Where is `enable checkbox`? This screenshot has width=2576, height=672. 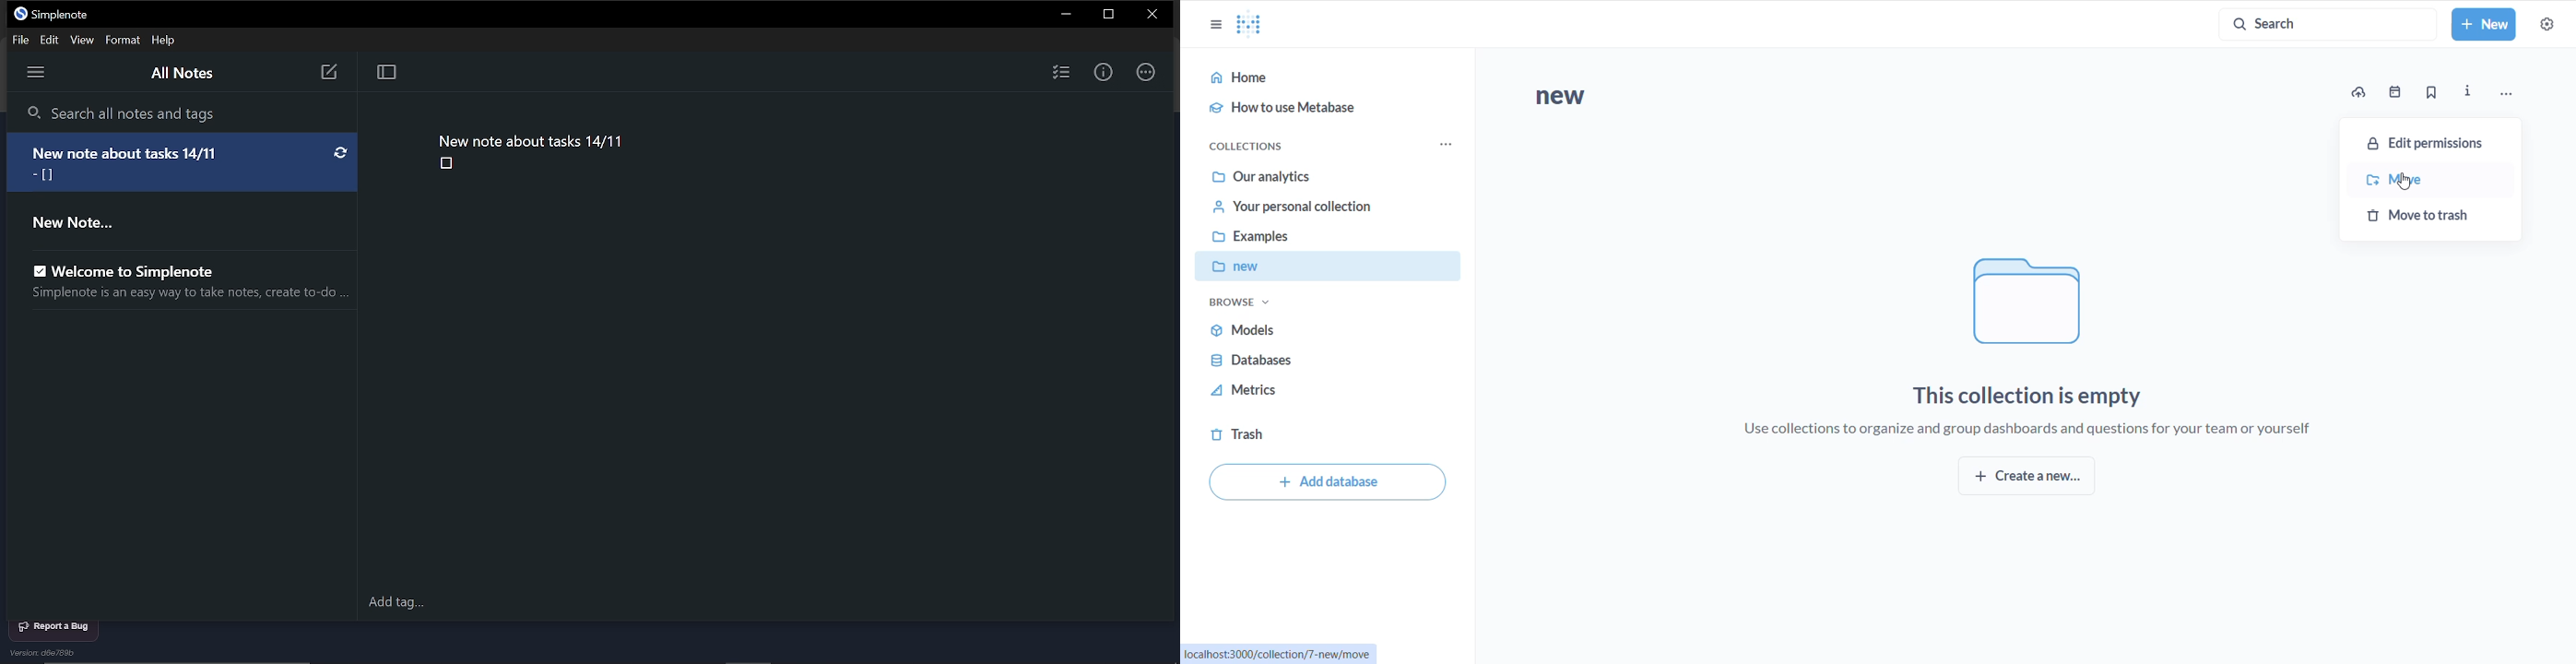 enable checkbox is located at coordinates (39, 271).